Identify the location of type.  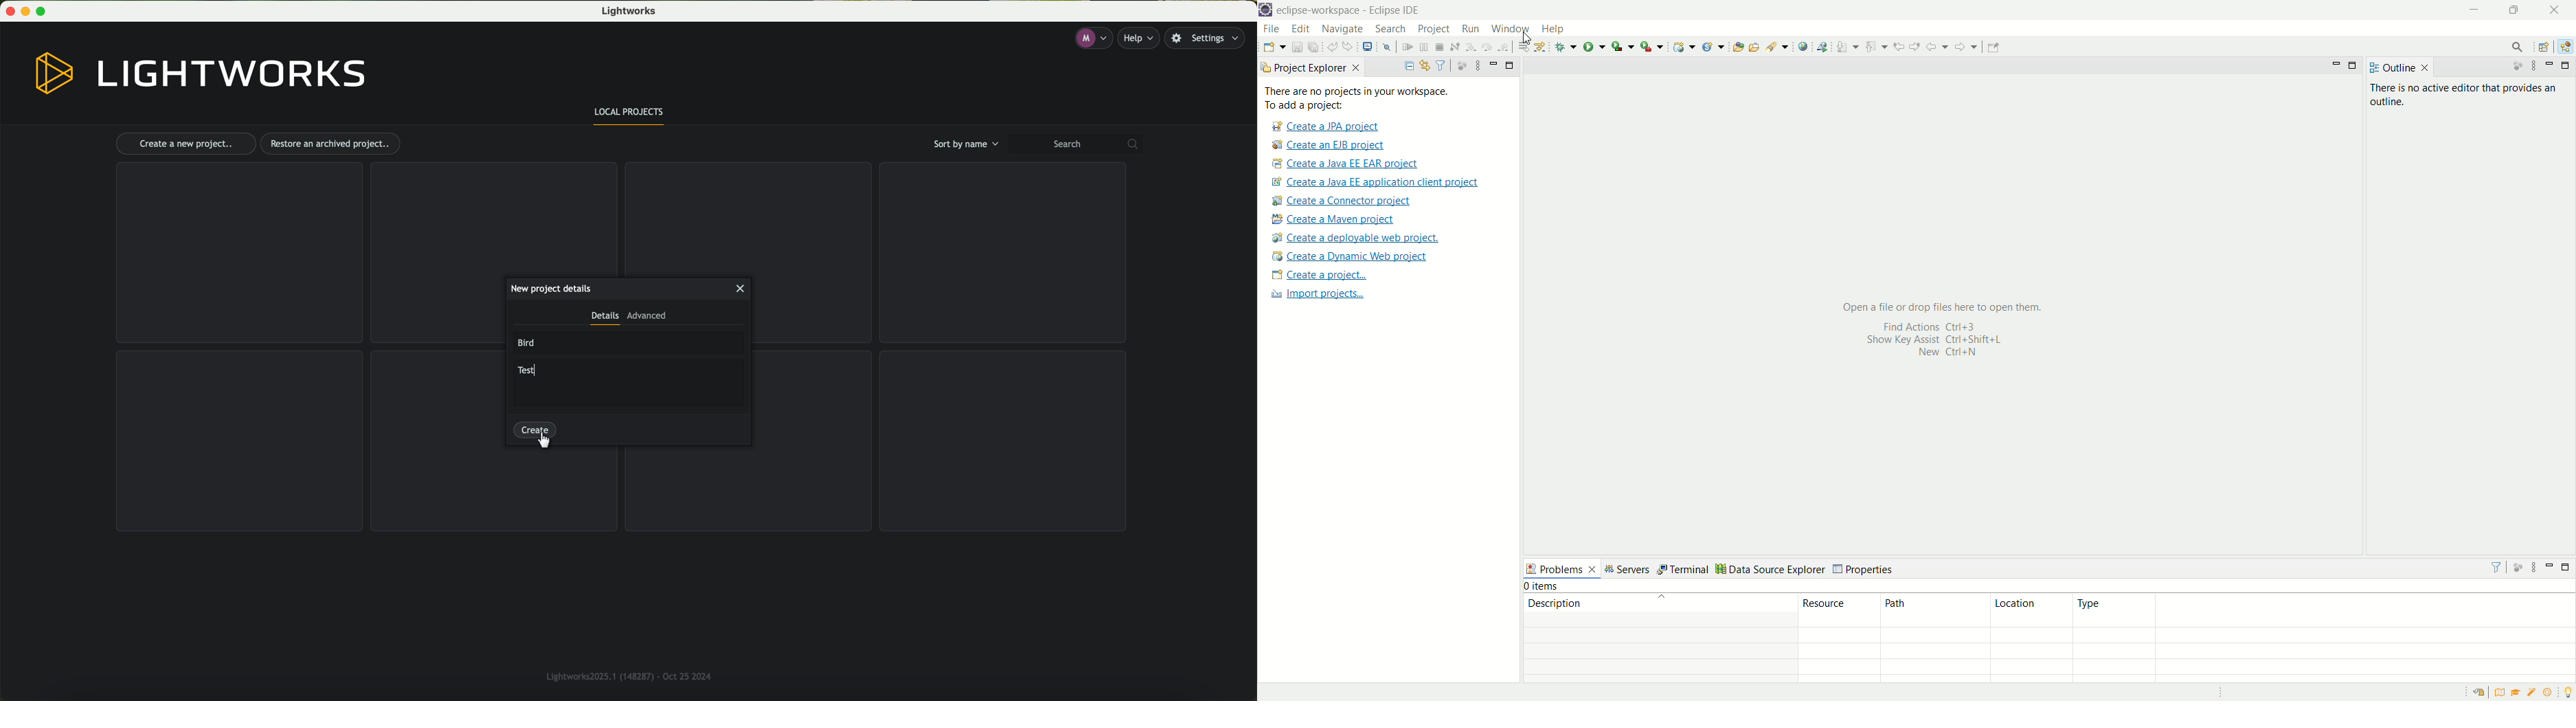
(2114, 611).